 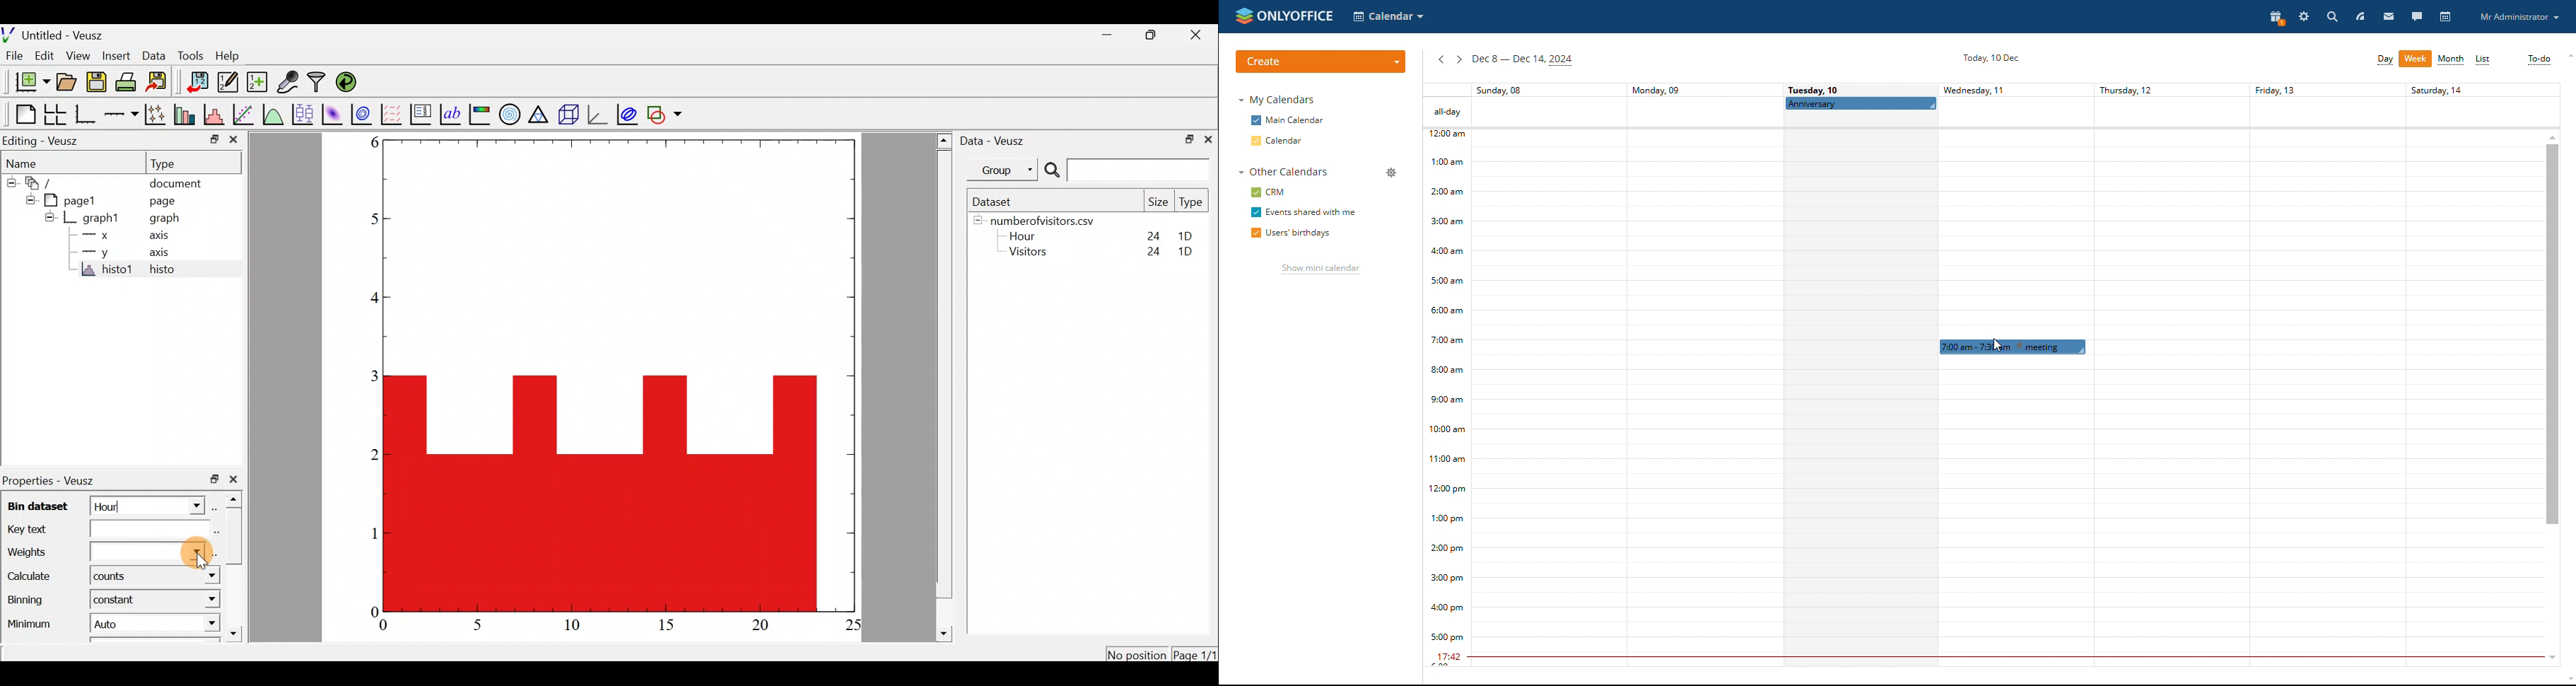 What do you see at coordinates (1050, 219) in the screenshot?
I see `numberofvisitors.csv` at bounding box center [1050, 219].